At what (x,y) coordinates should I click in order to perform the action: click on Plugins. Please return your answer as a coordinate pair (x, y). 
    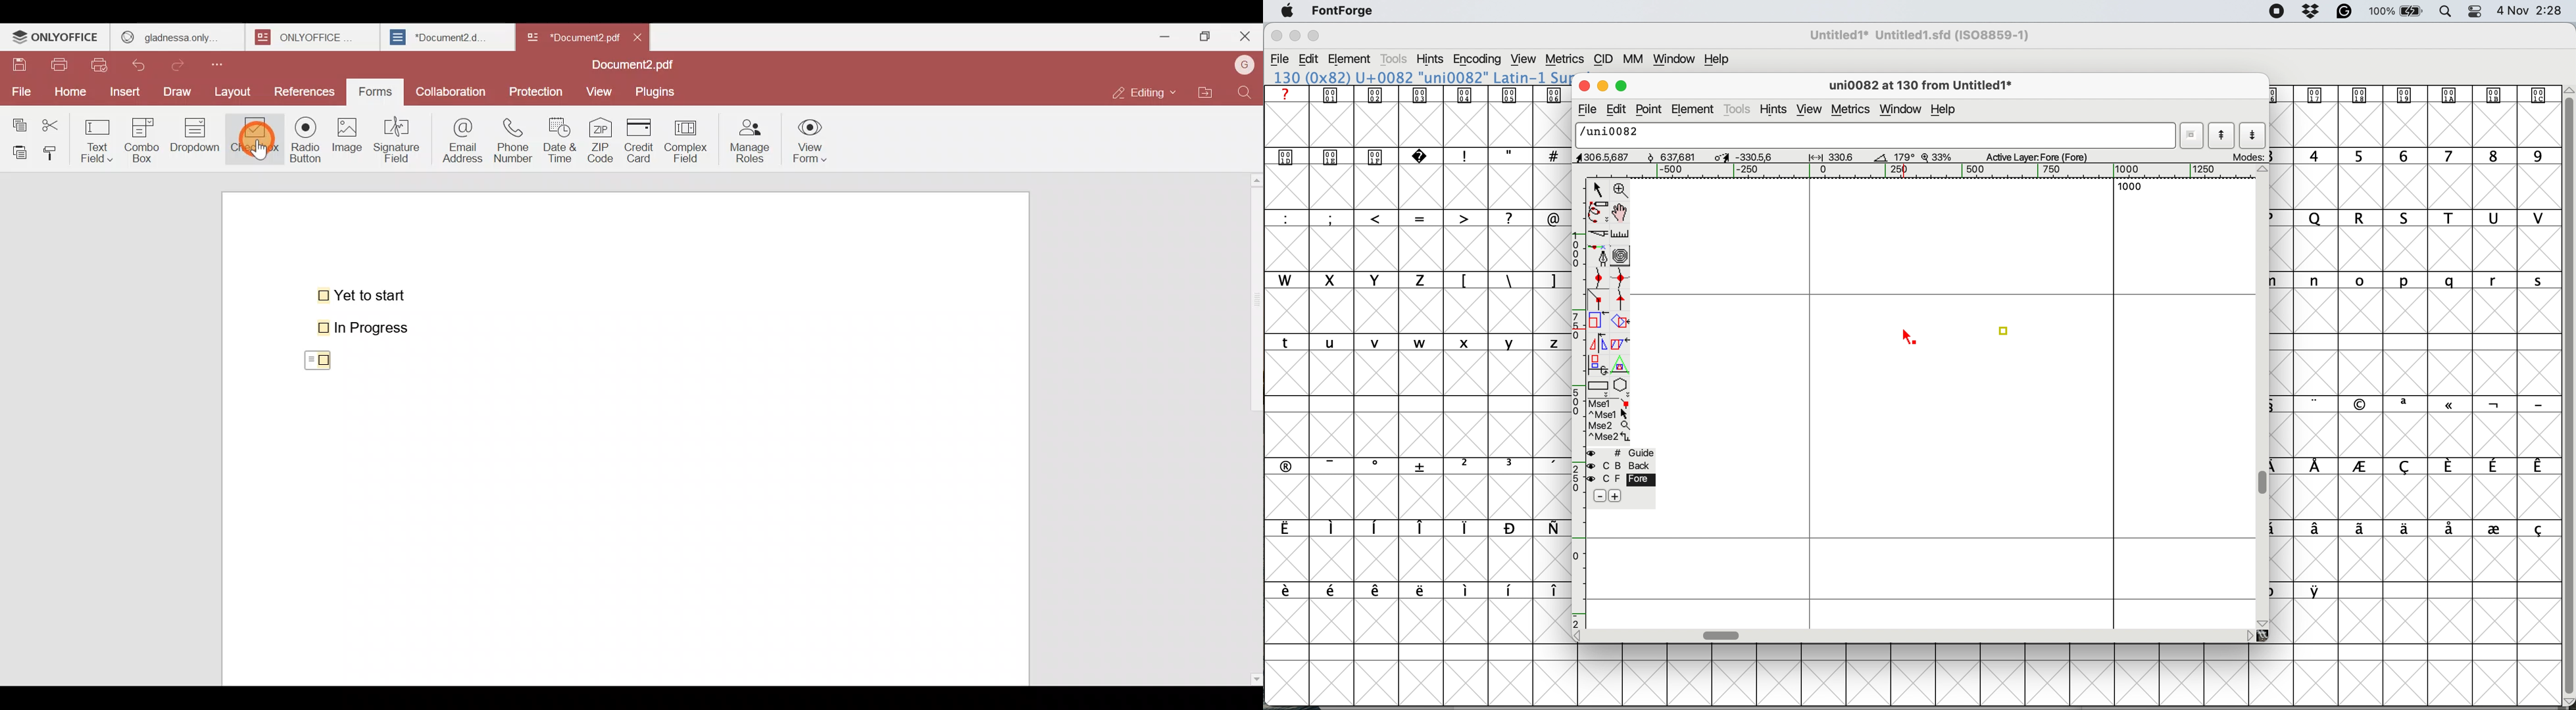
    Looking at the image, I should click on (660, 92).